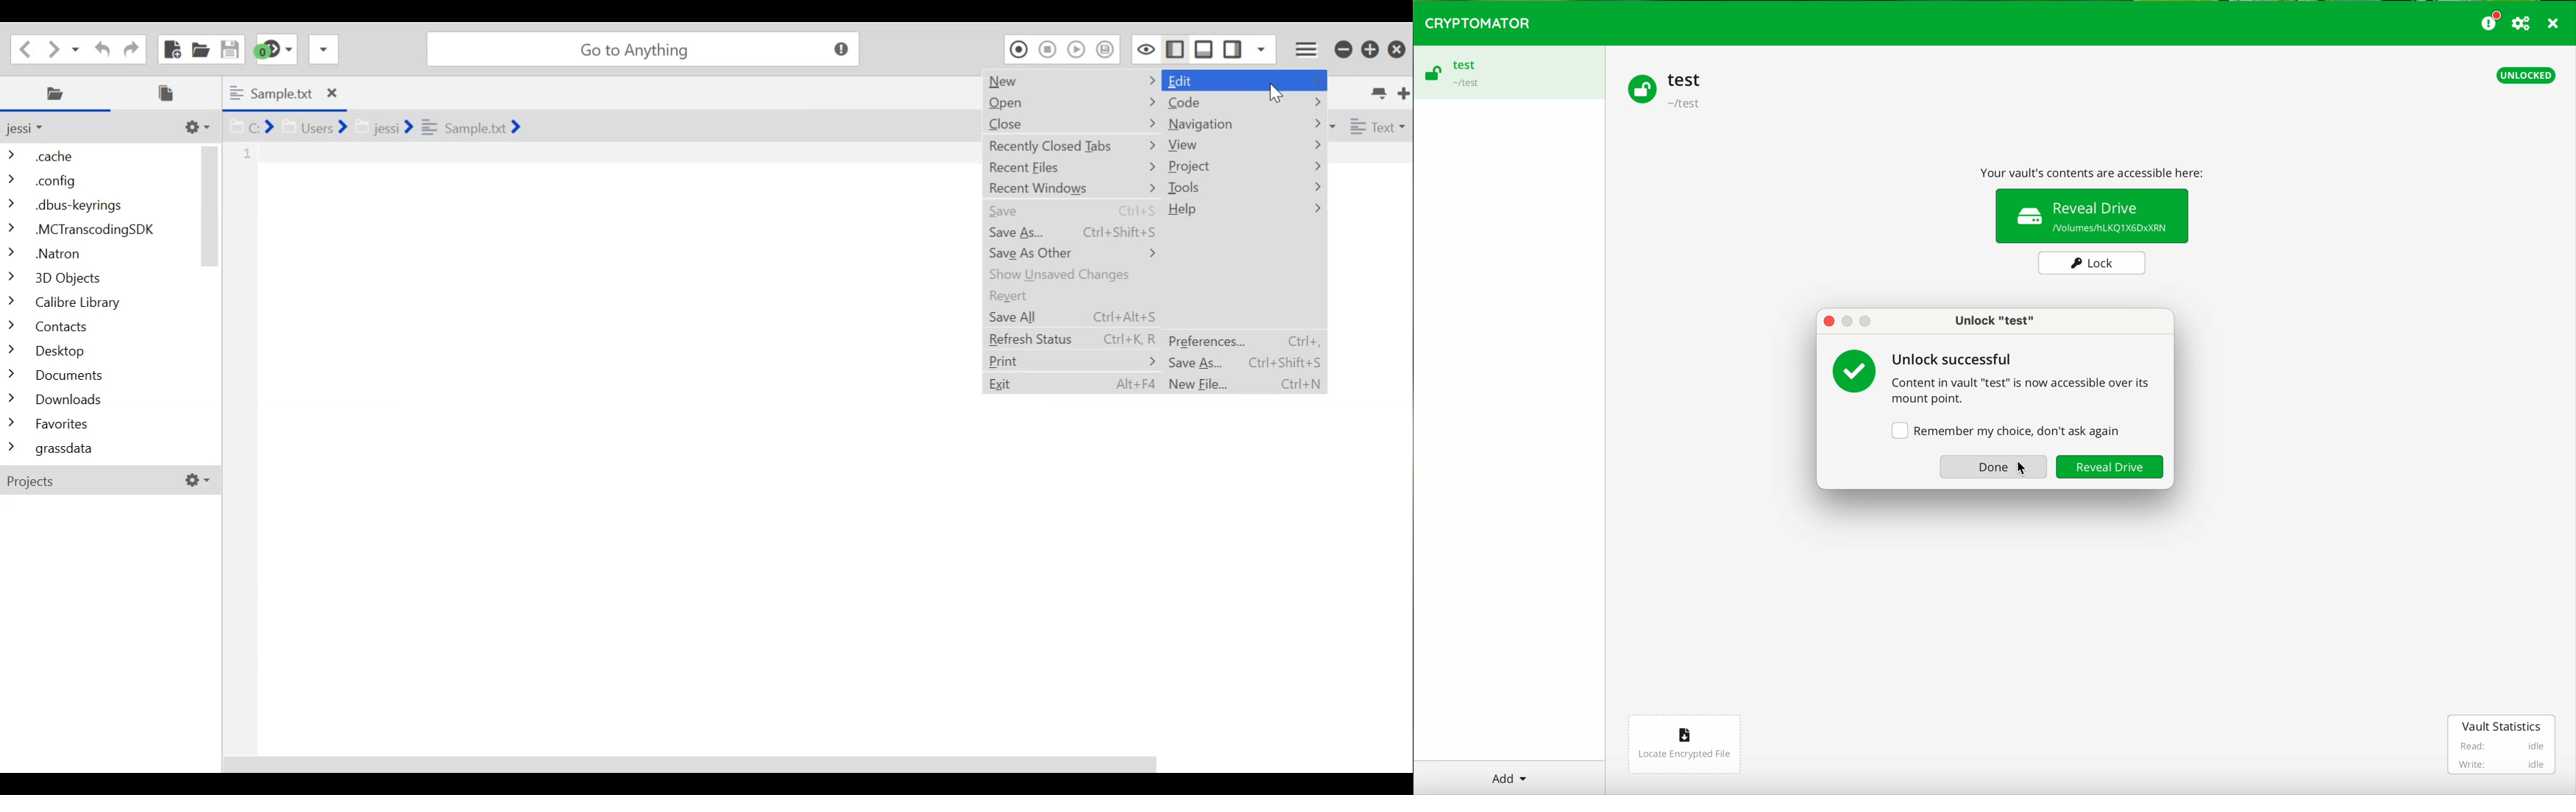 The image size is (2576, 812). What do you see at coordinates (2093, 263) in the screenshot?
I see `lock button` at bounding box center [2093, 263].